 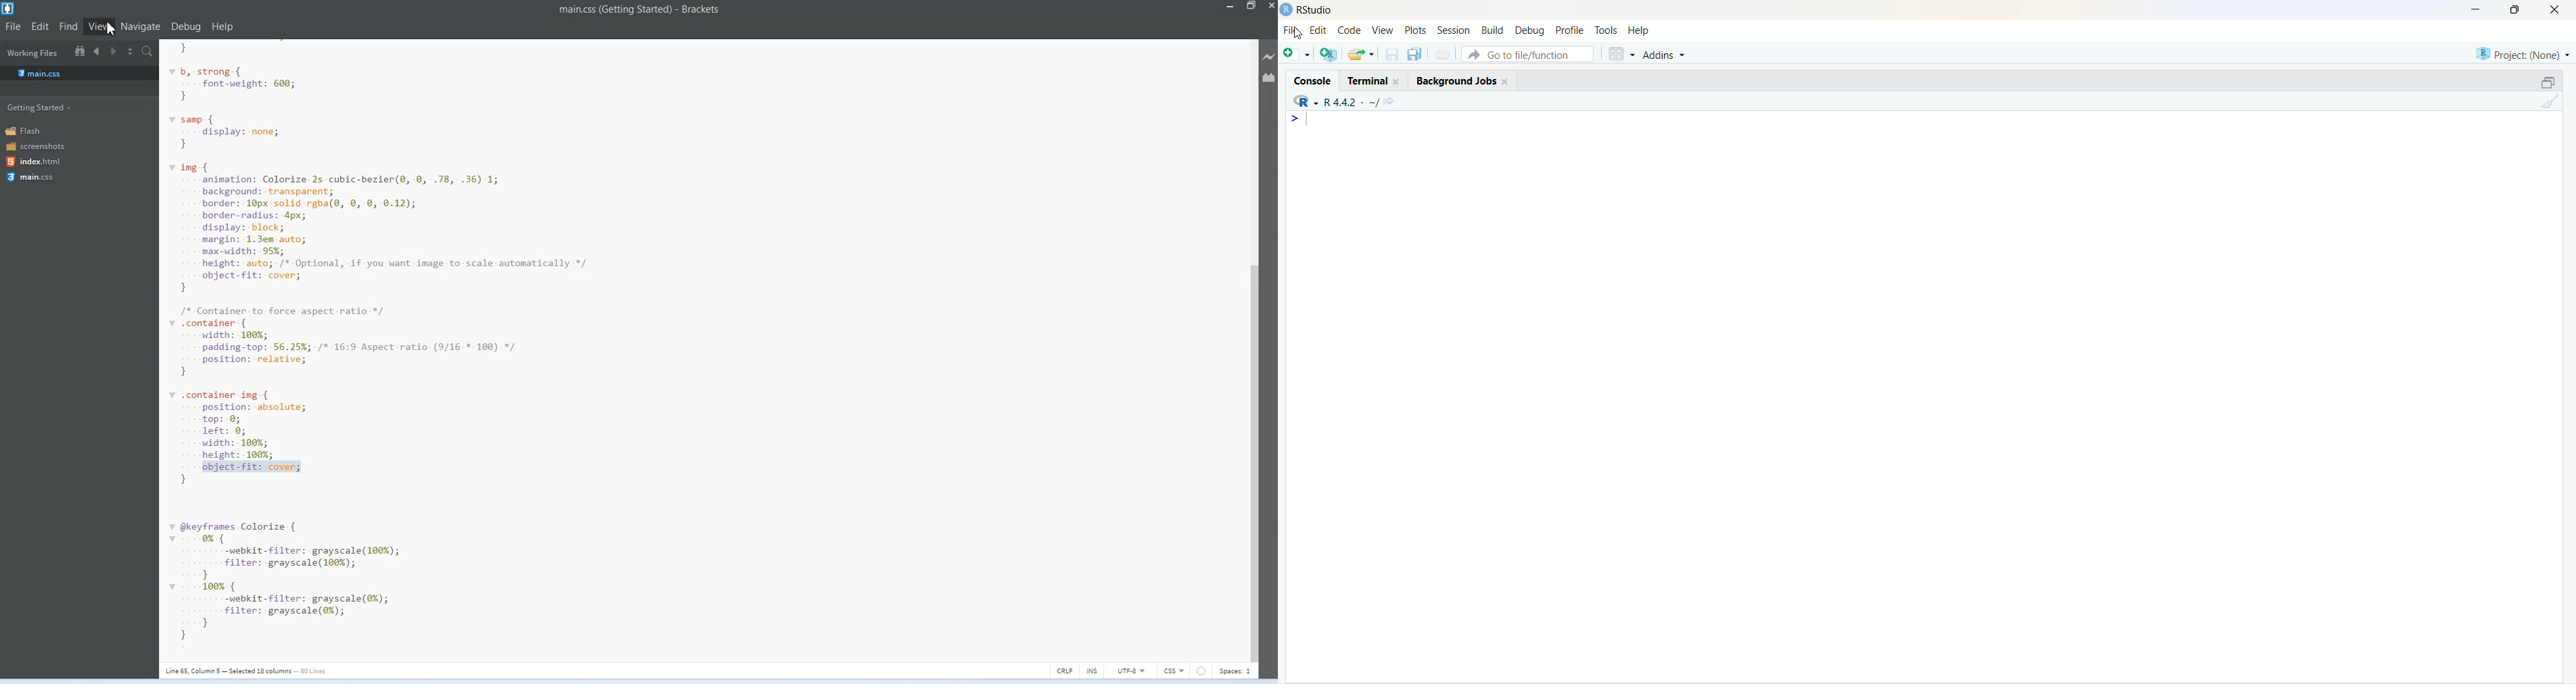 I want to click on Vertical Scroll bar, so click(x=1251, y=349).